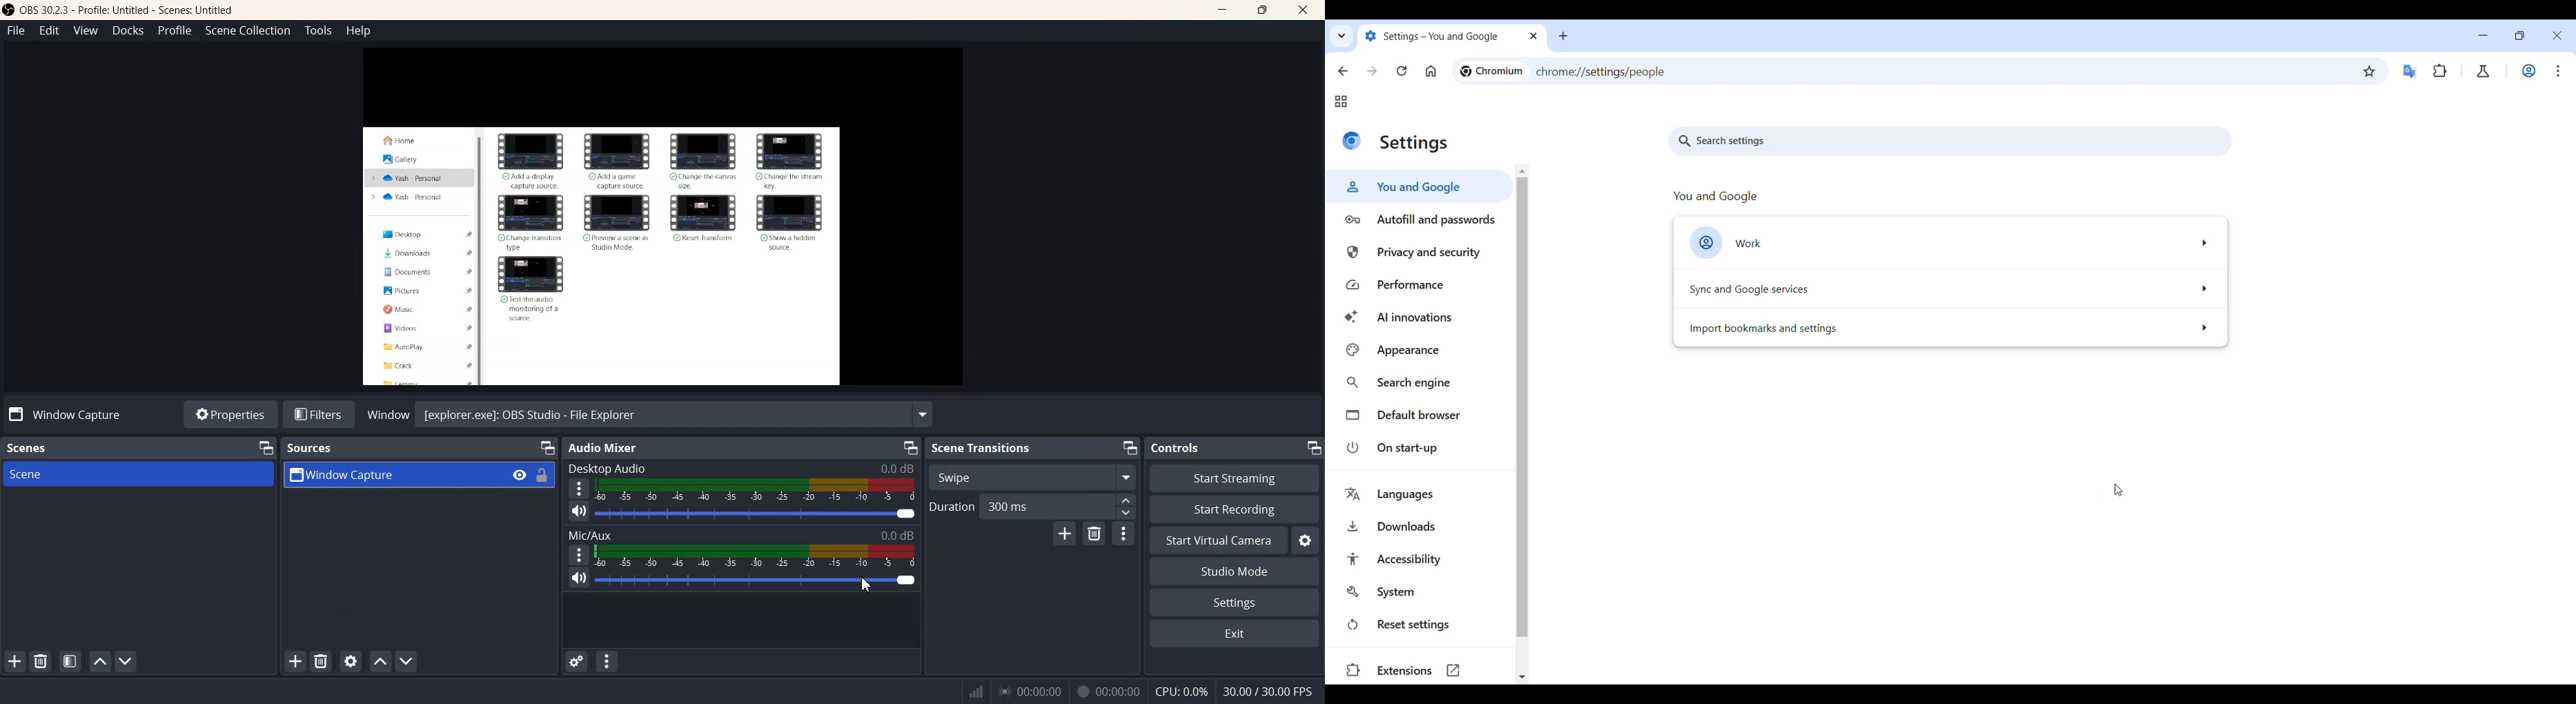 The height and width of the screenshot is (728, 2576). I want to click on Docks, so click(128, 31).